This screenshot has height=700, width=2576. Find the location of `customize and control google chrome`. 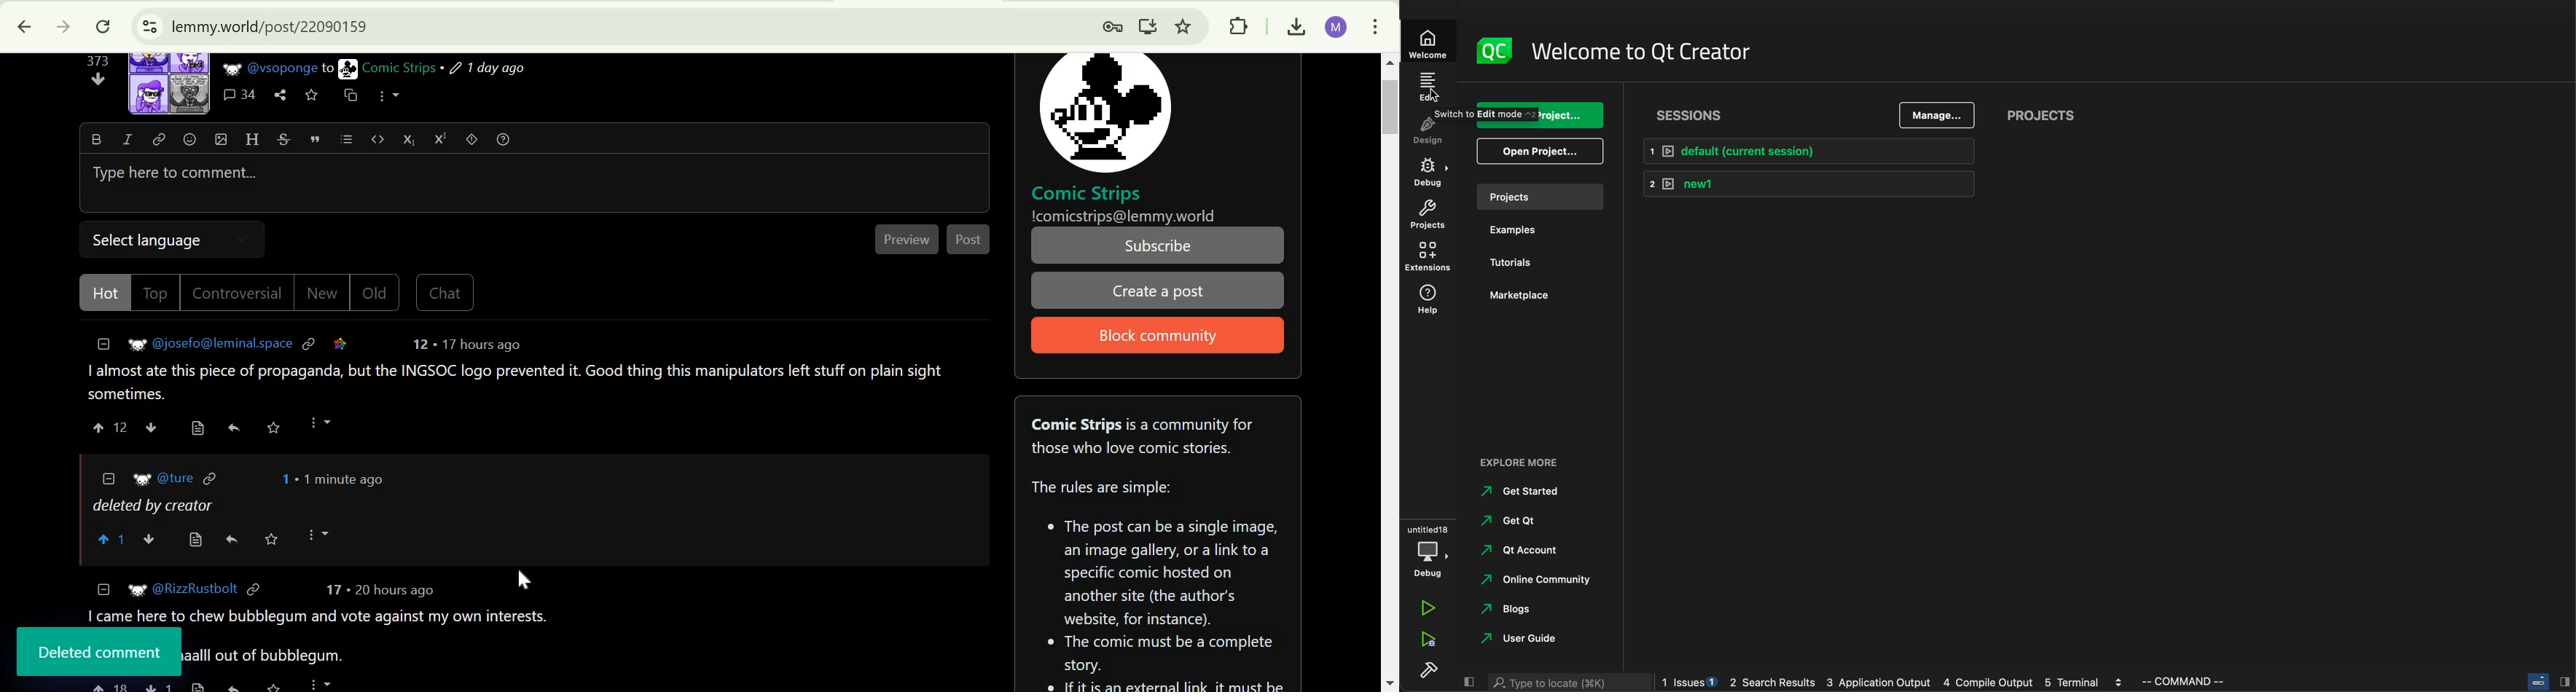

customize and control google chrome is located at coordinates (1376, 24).